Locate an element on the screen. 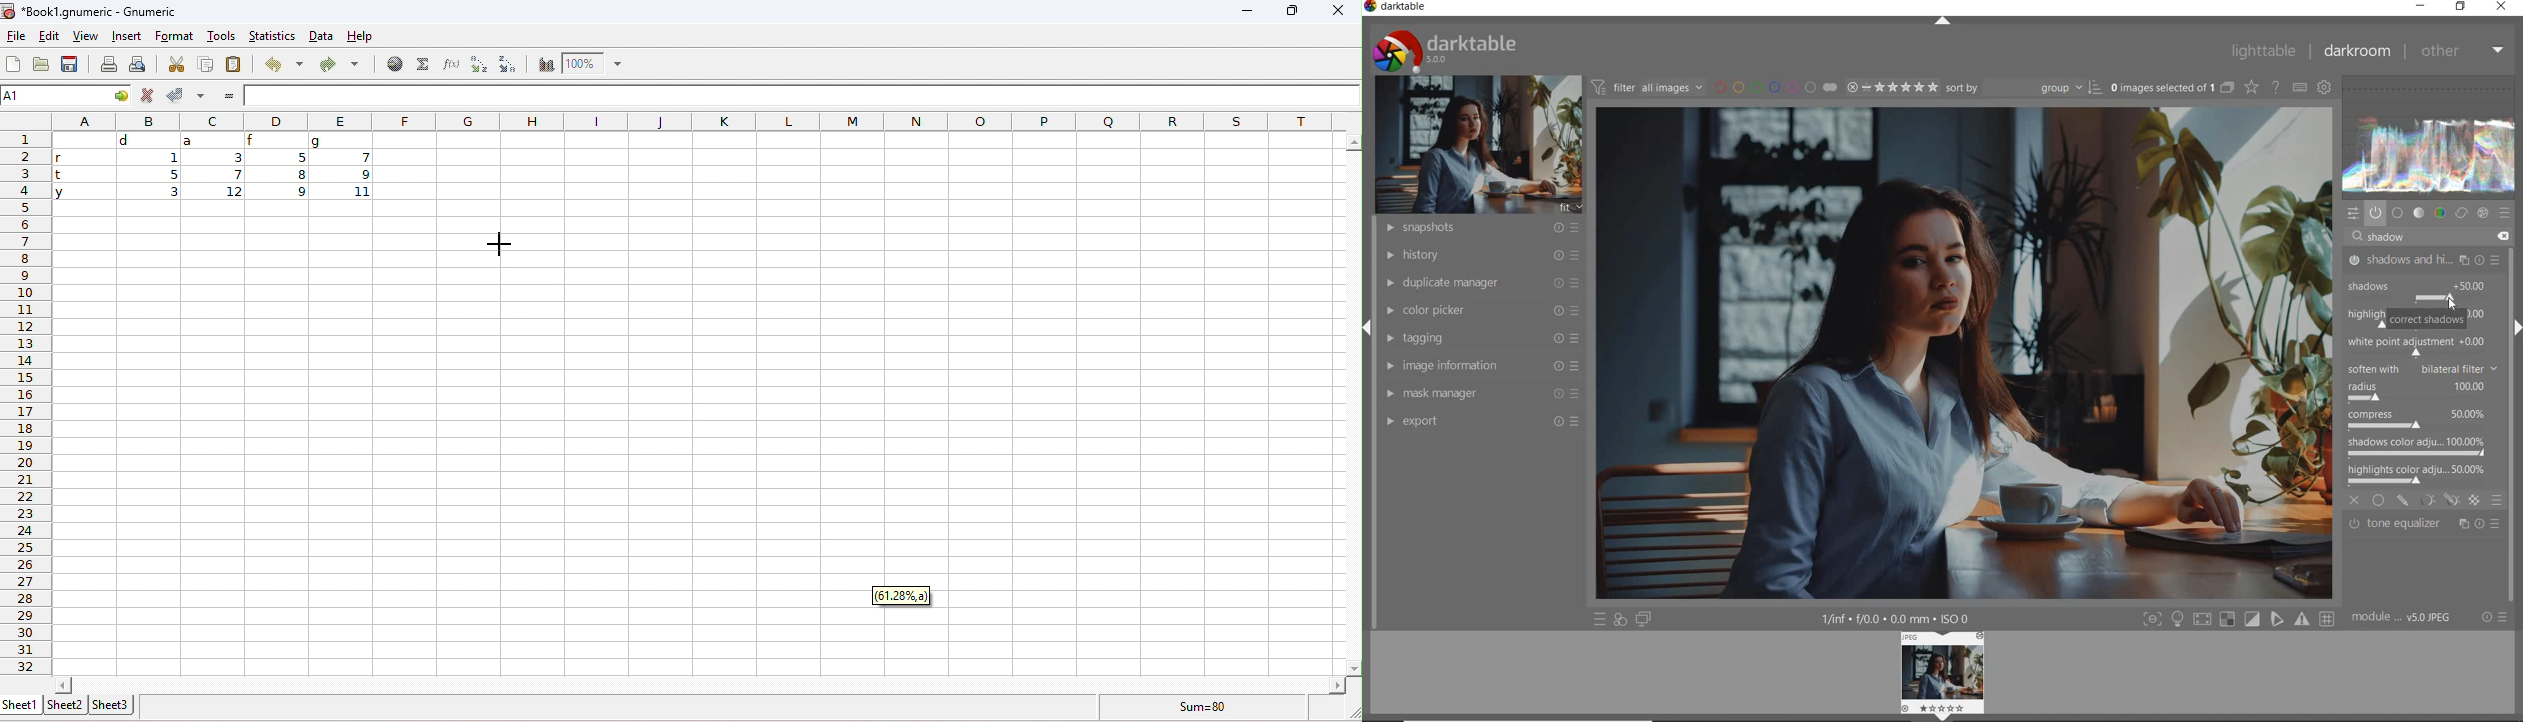 This screenshot has width=2548, height=728. shadows & highlights is located at coordinates (2426, 259).